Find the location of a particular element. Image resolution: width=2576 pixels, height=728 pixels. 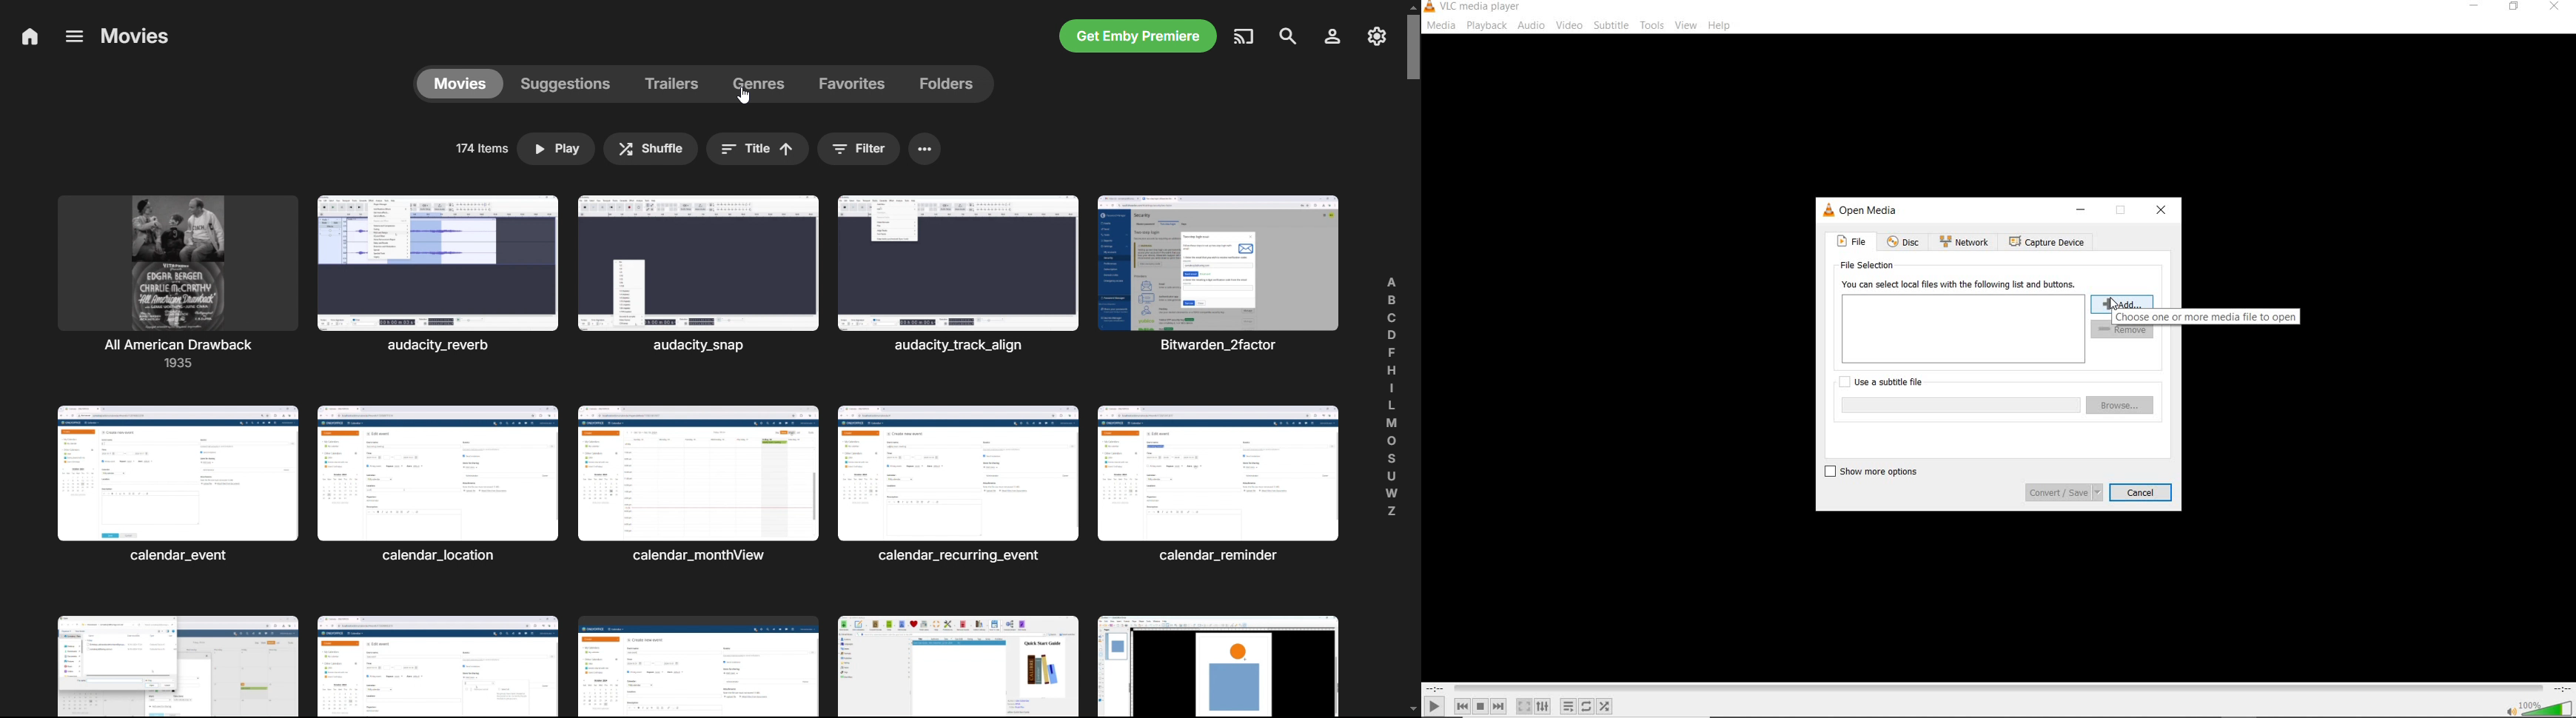

scrollbar is located at coordinates (1414, 360).